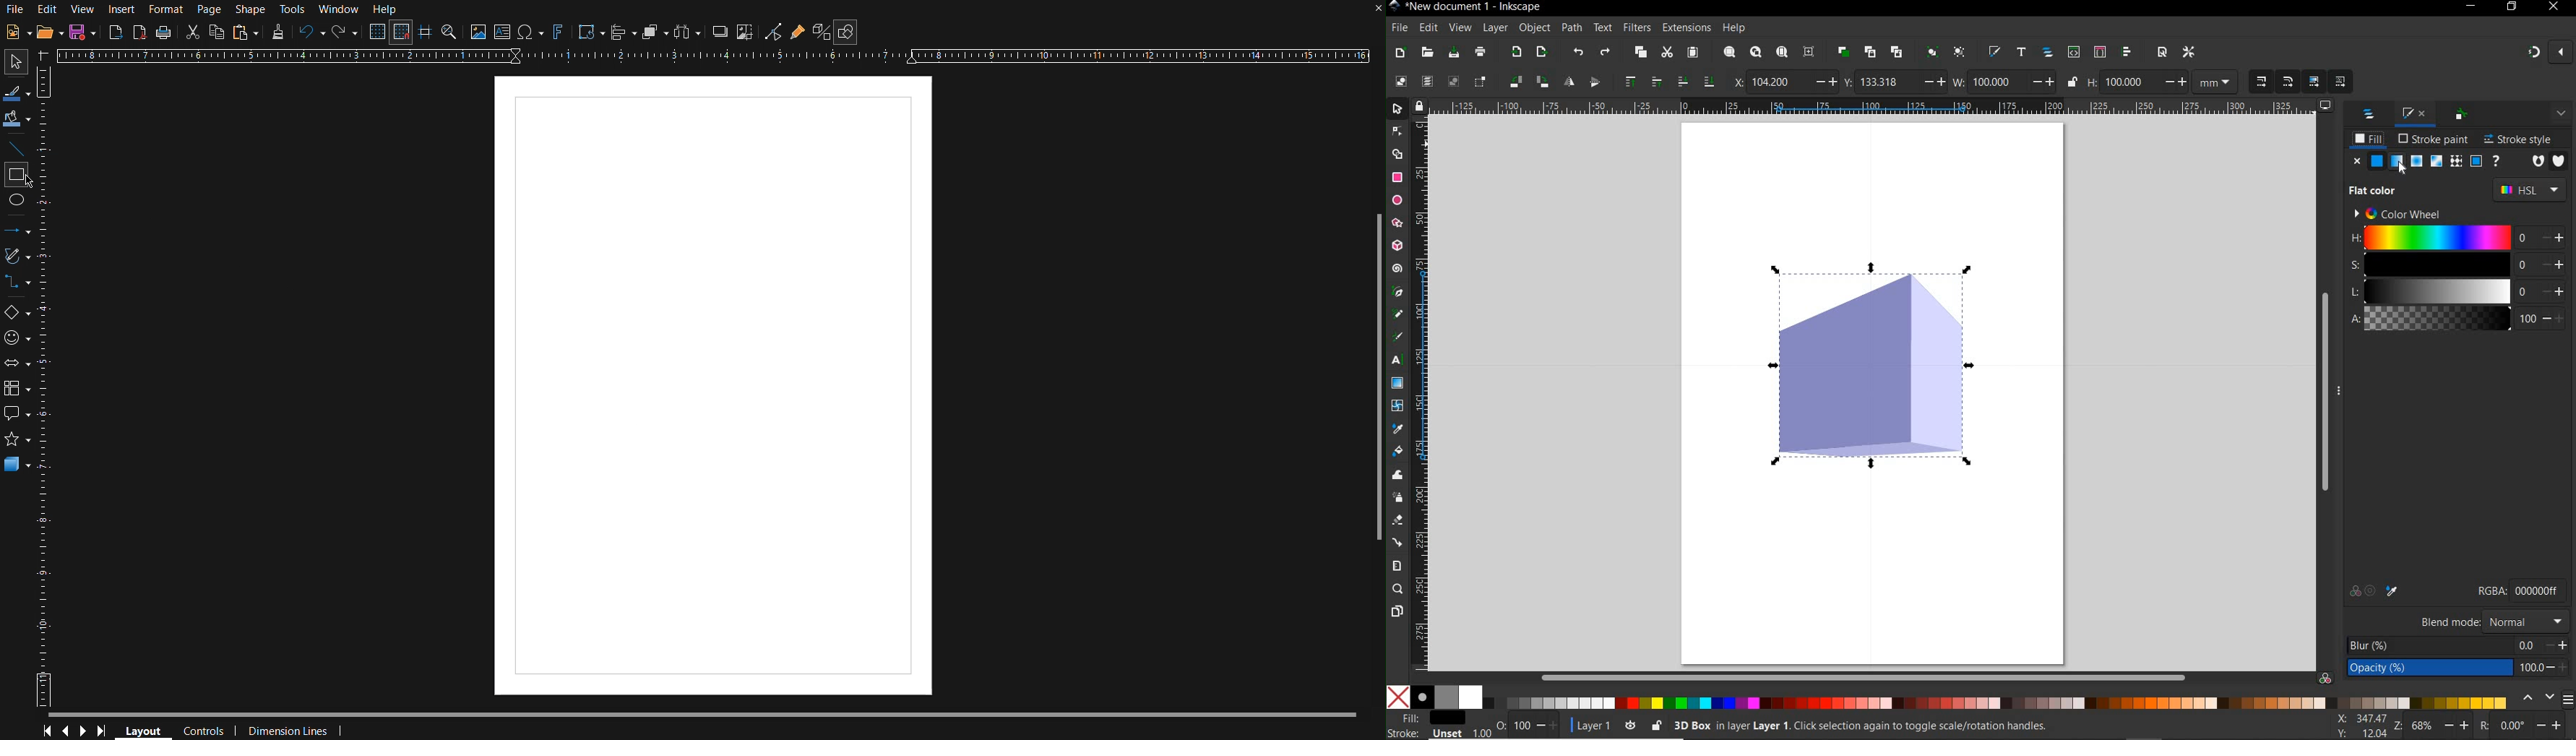  What do you see at coordinates (846, 32) in the screenshot?
I see `Show Draw Functions` at bounding box center [846, 32].